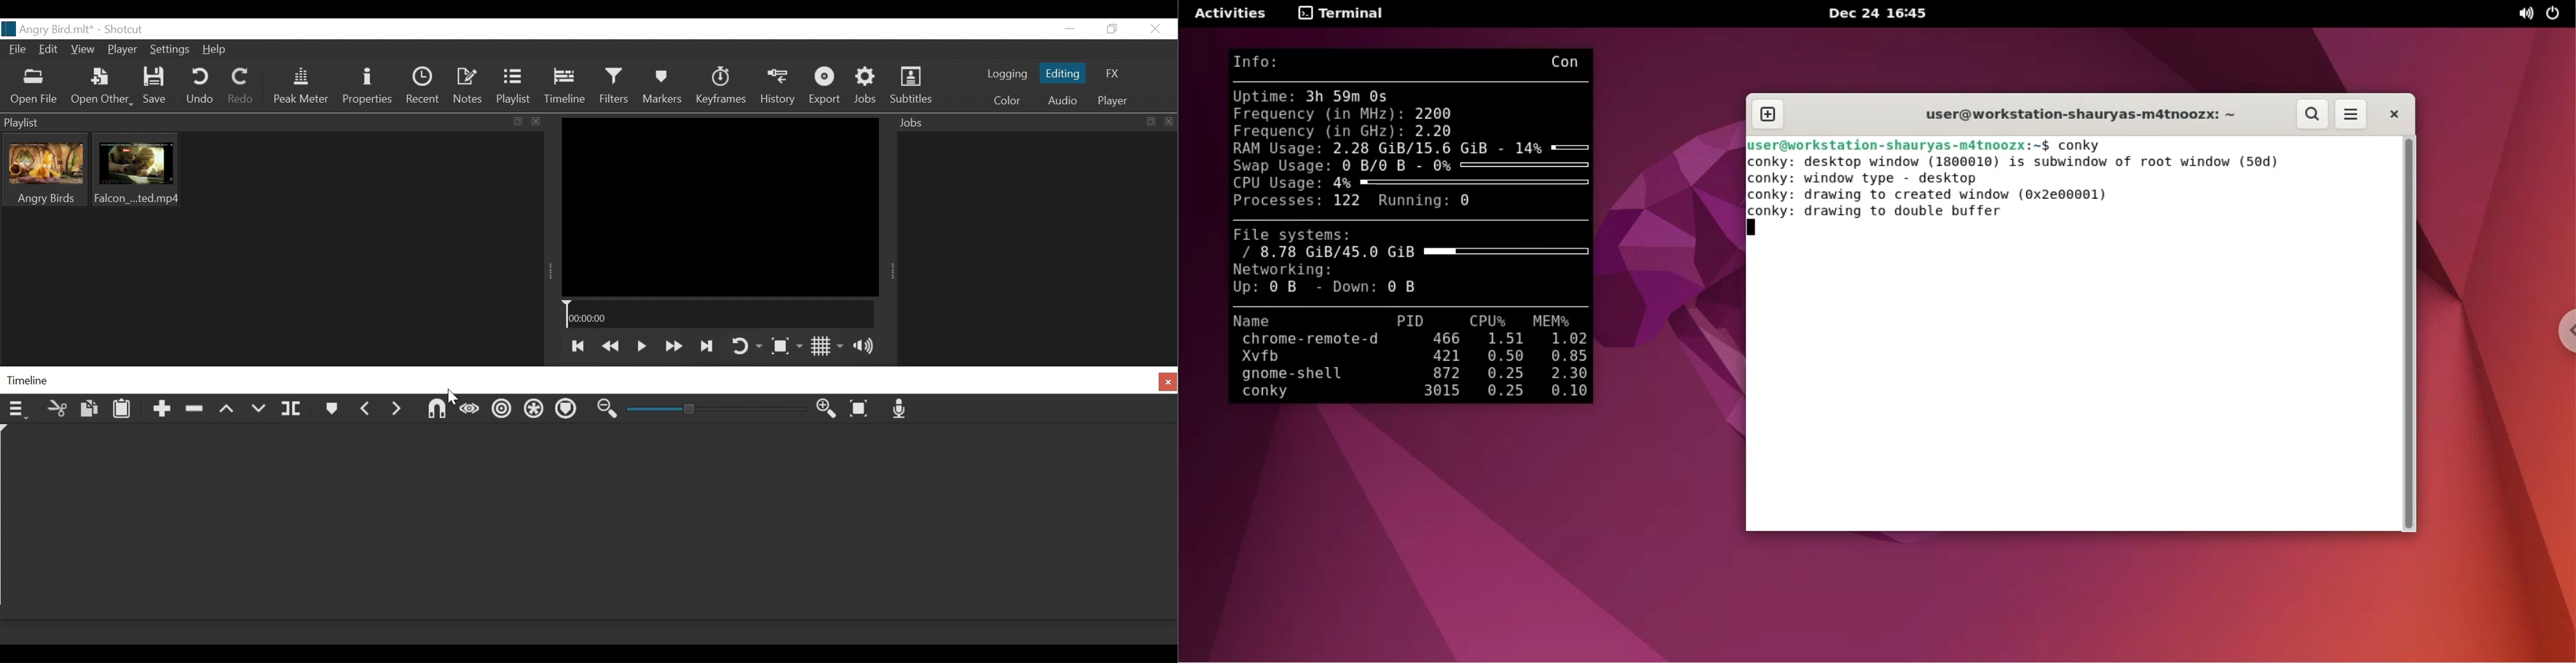 This screenshot has height=672, width=2576. Describe the element at coordinates (47, 29) in the screenshot. I see `File name` at that location.